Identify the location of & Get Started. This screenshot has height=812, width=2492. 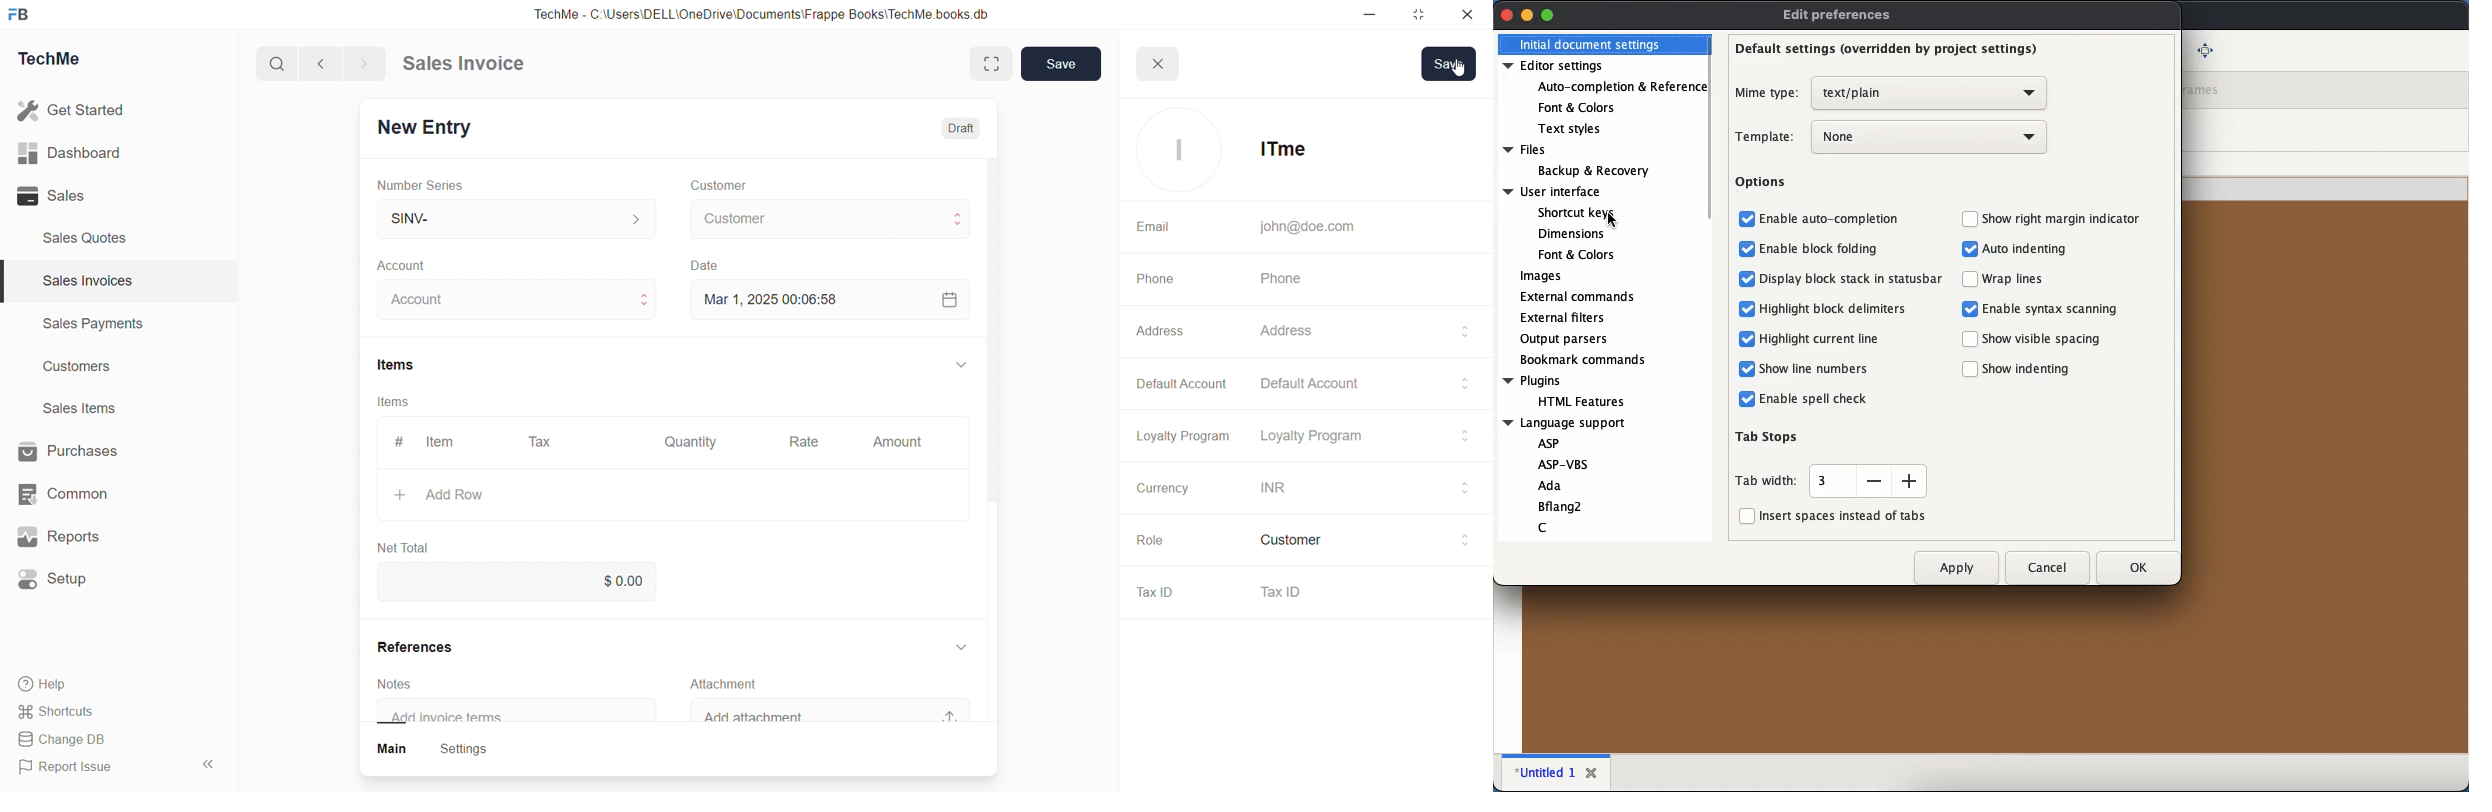
(73, 109).